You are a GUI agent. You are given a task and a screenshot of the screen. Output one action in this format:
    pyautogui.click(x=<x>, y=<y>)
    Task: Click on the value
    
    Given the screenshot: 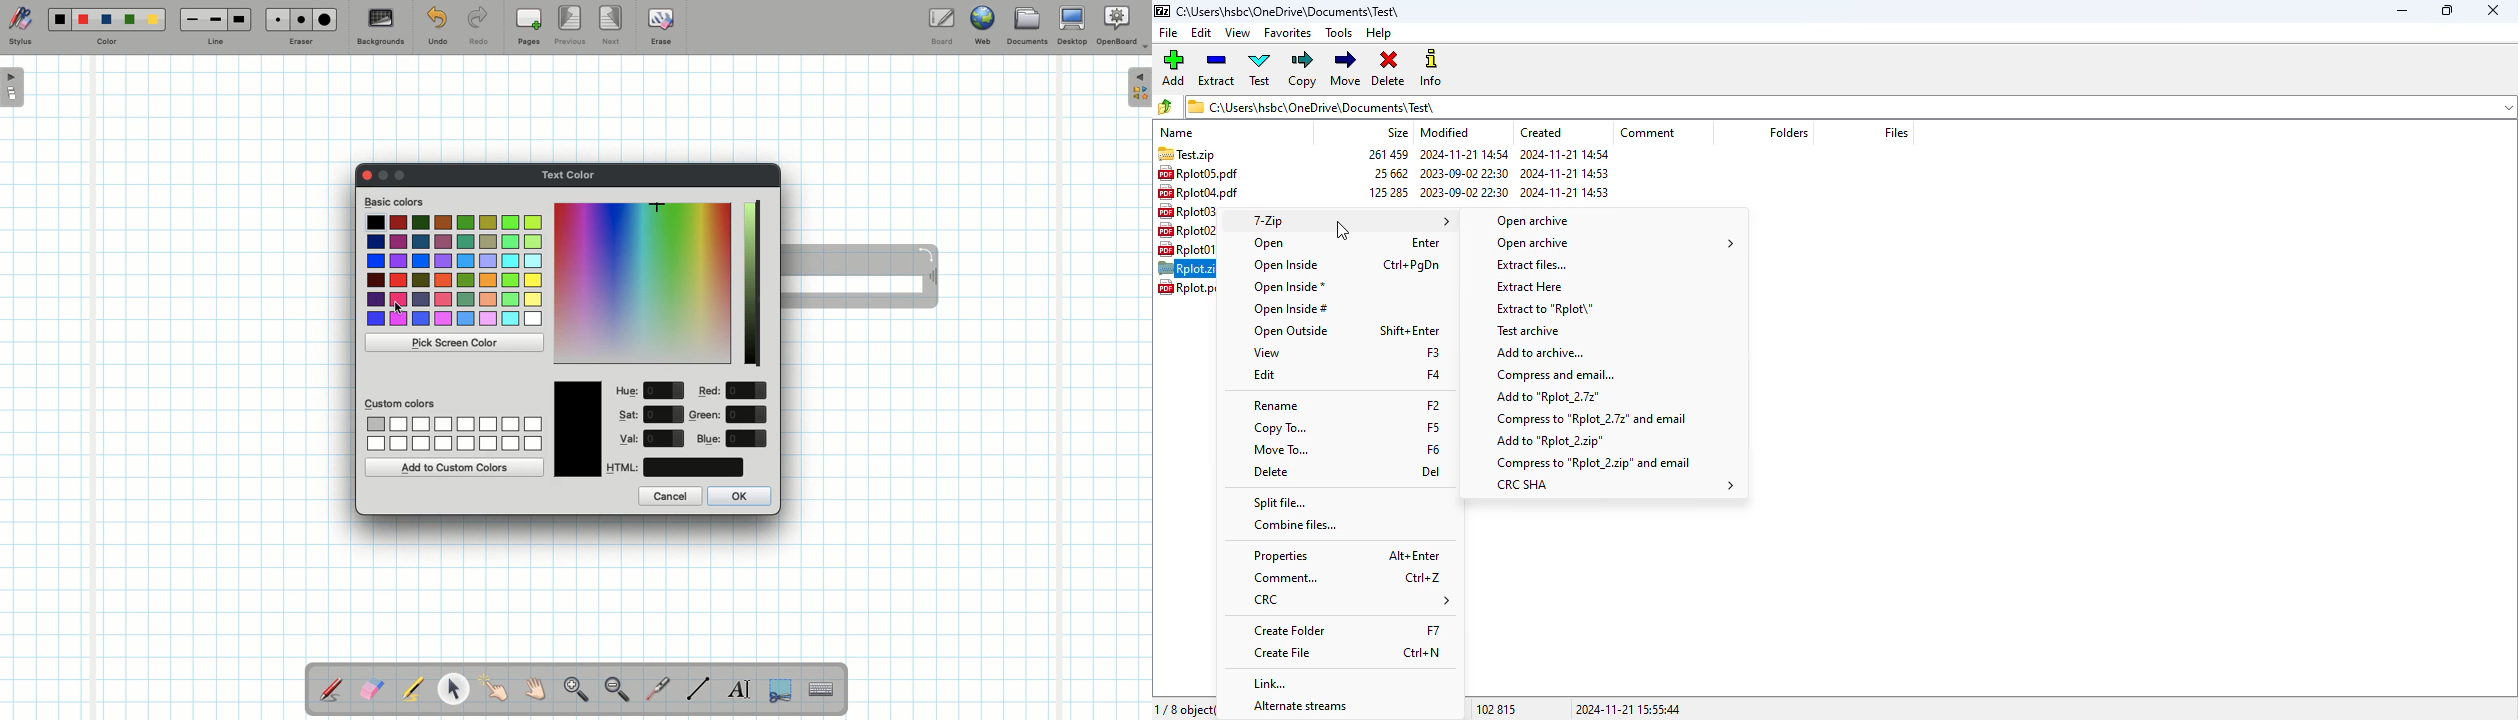 What is the action you would take?
    pyautogui.click(x=664, y=438)
    